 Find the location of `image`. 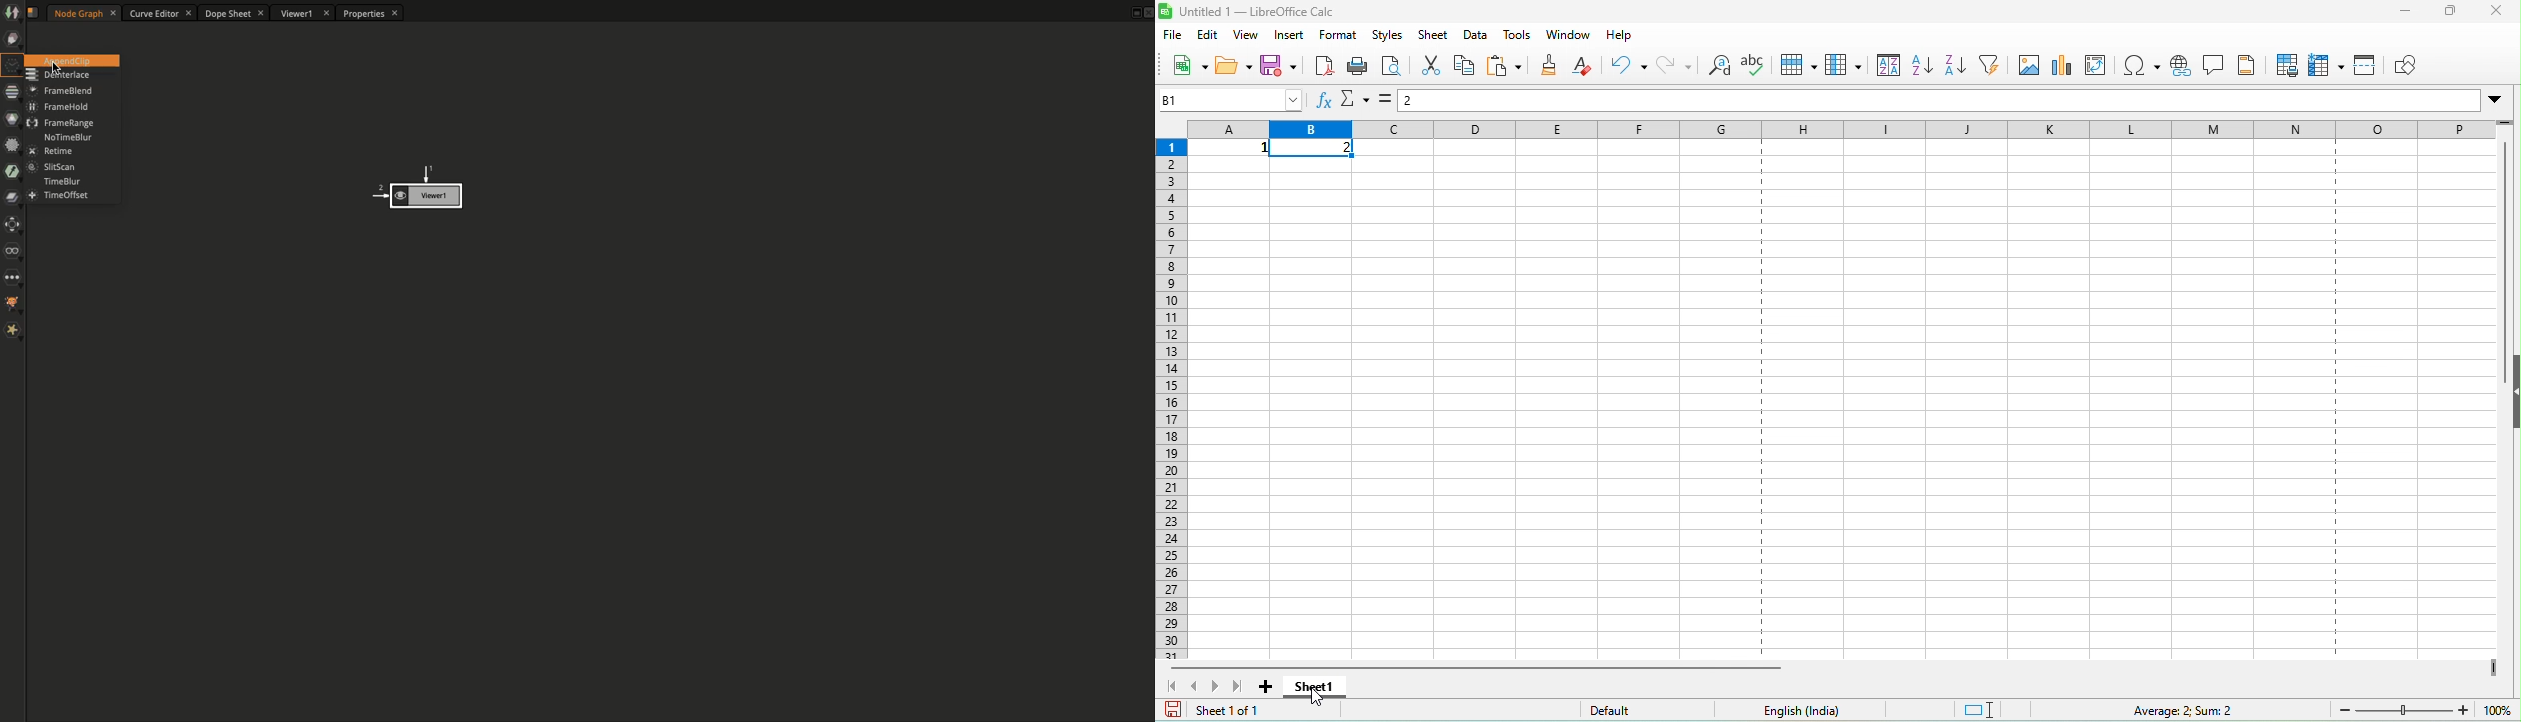

image is located at coordinates (2031, 69).